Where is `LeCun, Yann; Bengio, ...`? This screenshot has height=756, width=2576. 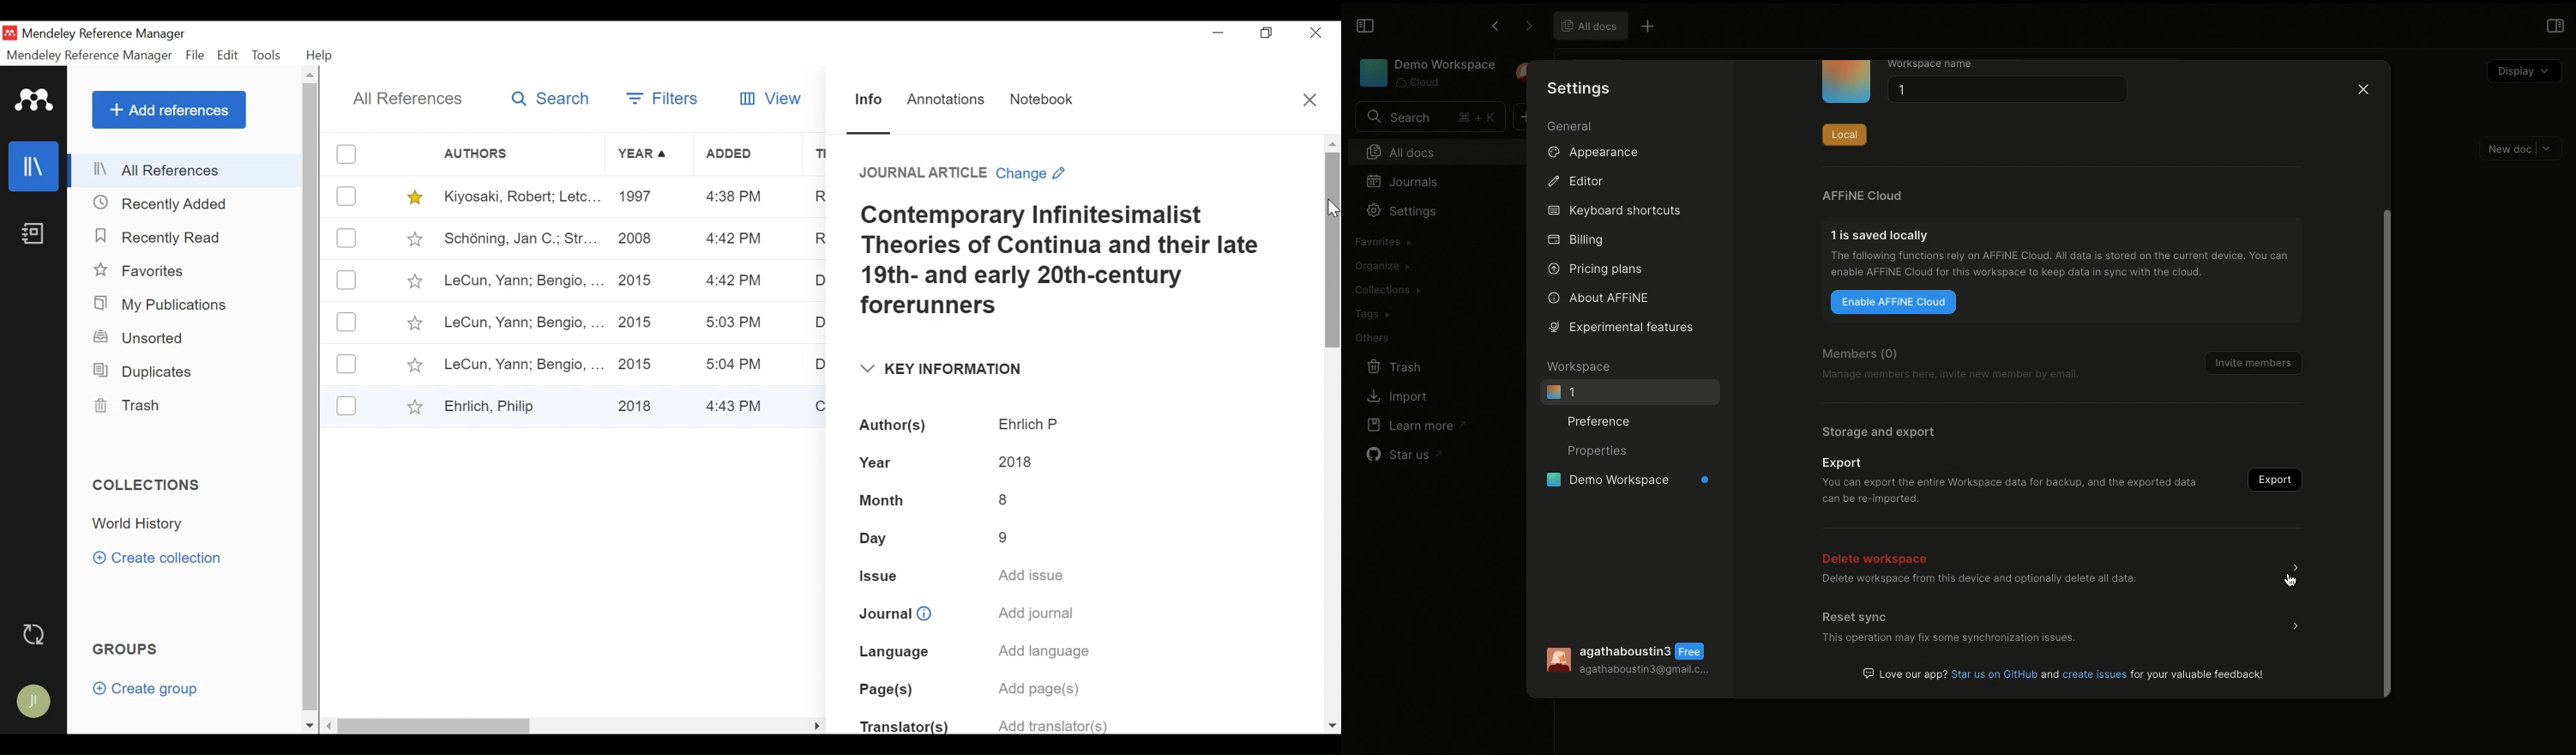 LeCun, Yann; Bengio, ... is located at coordinates (523, 282).